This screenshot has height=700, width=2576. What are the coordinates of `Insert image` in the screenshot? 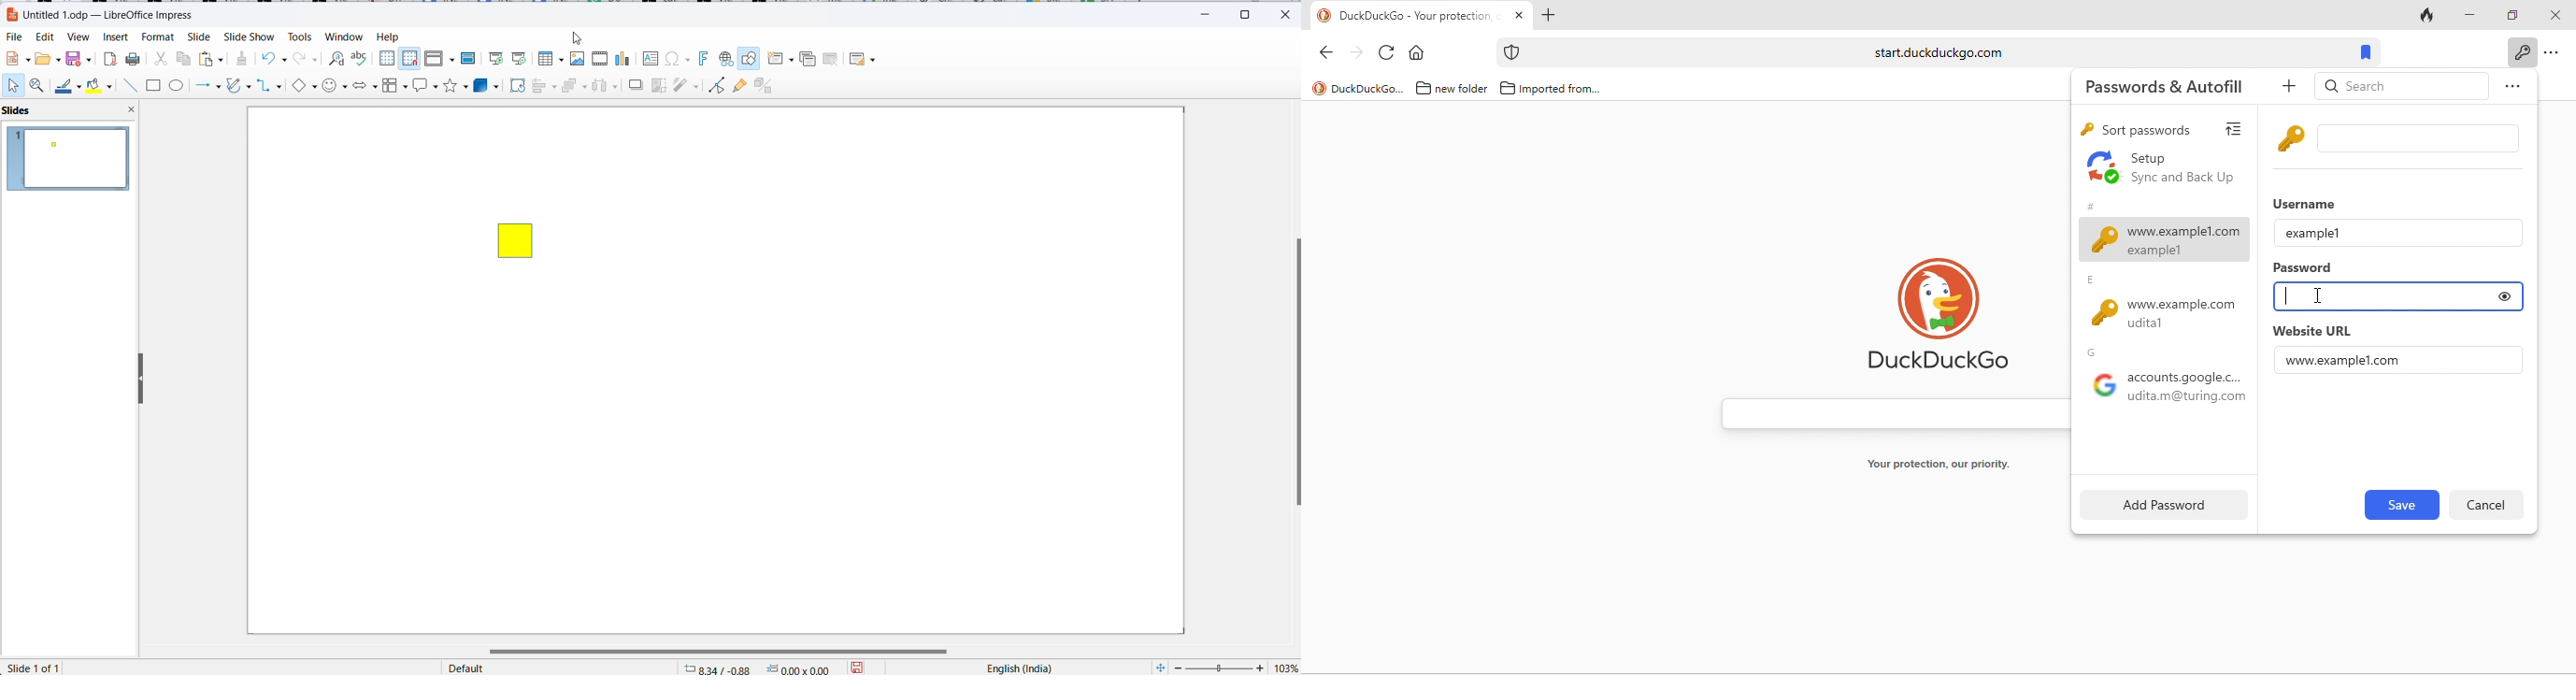 It's located at (579, 58).